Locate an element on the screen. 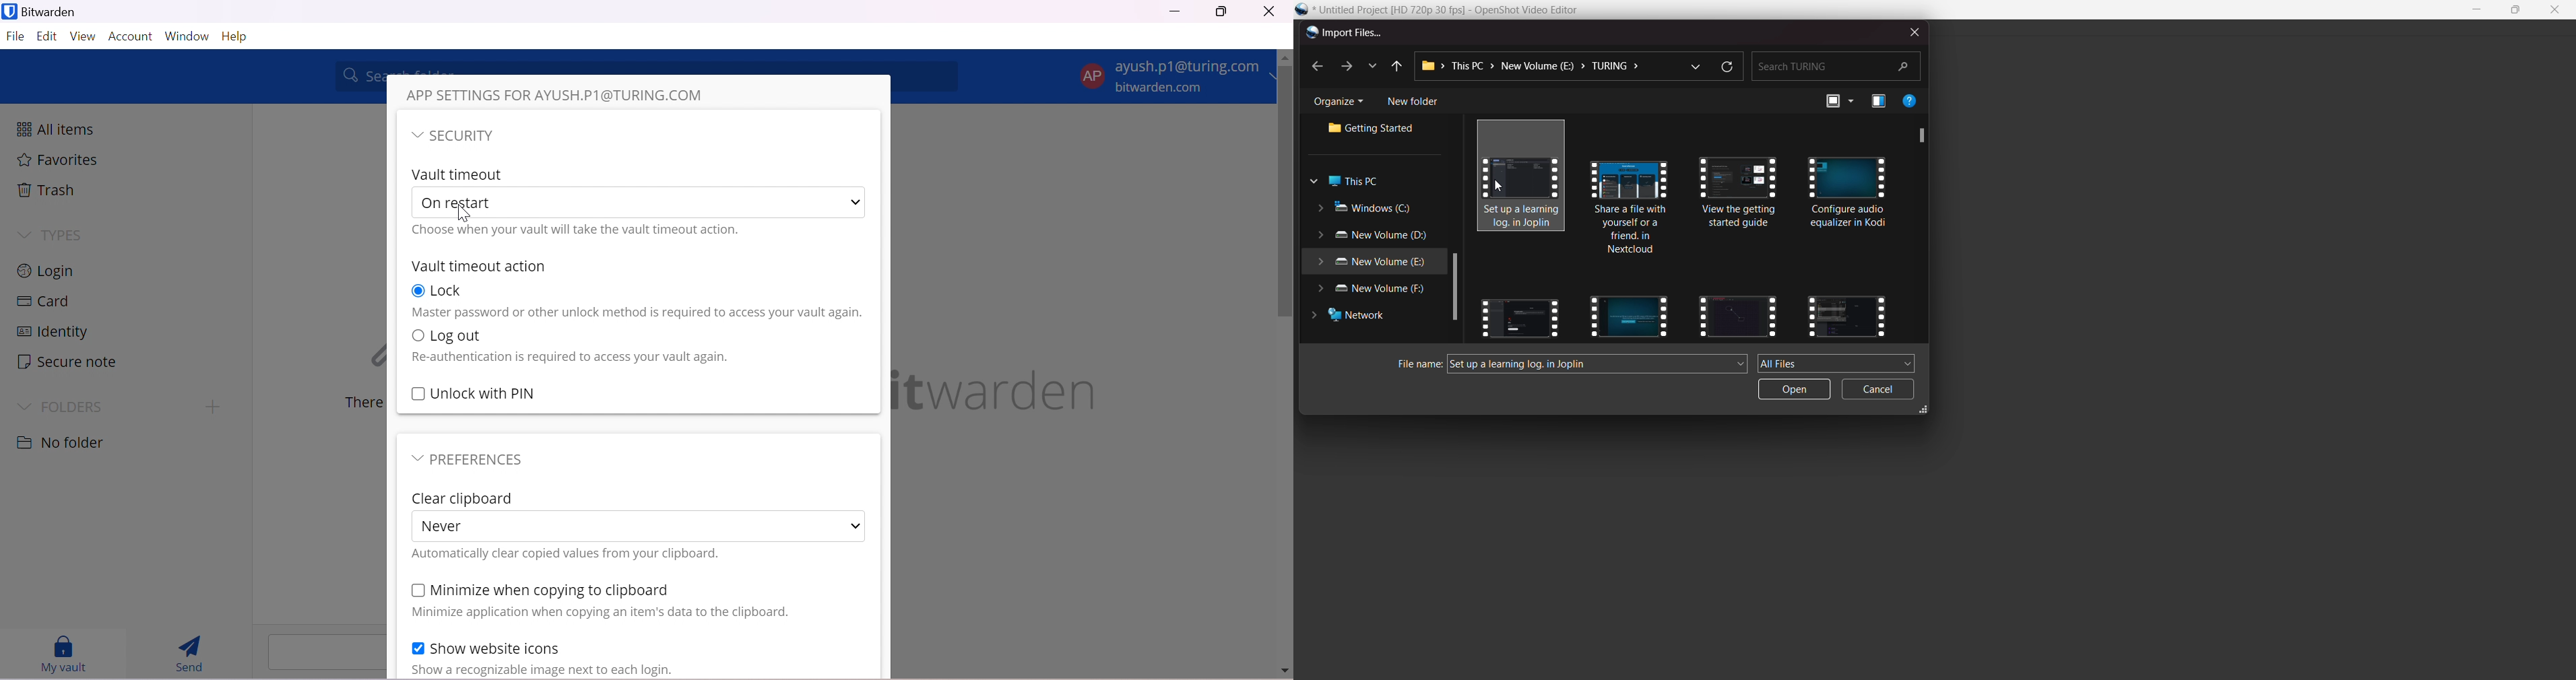  next is located at coordinates (1345, 66).